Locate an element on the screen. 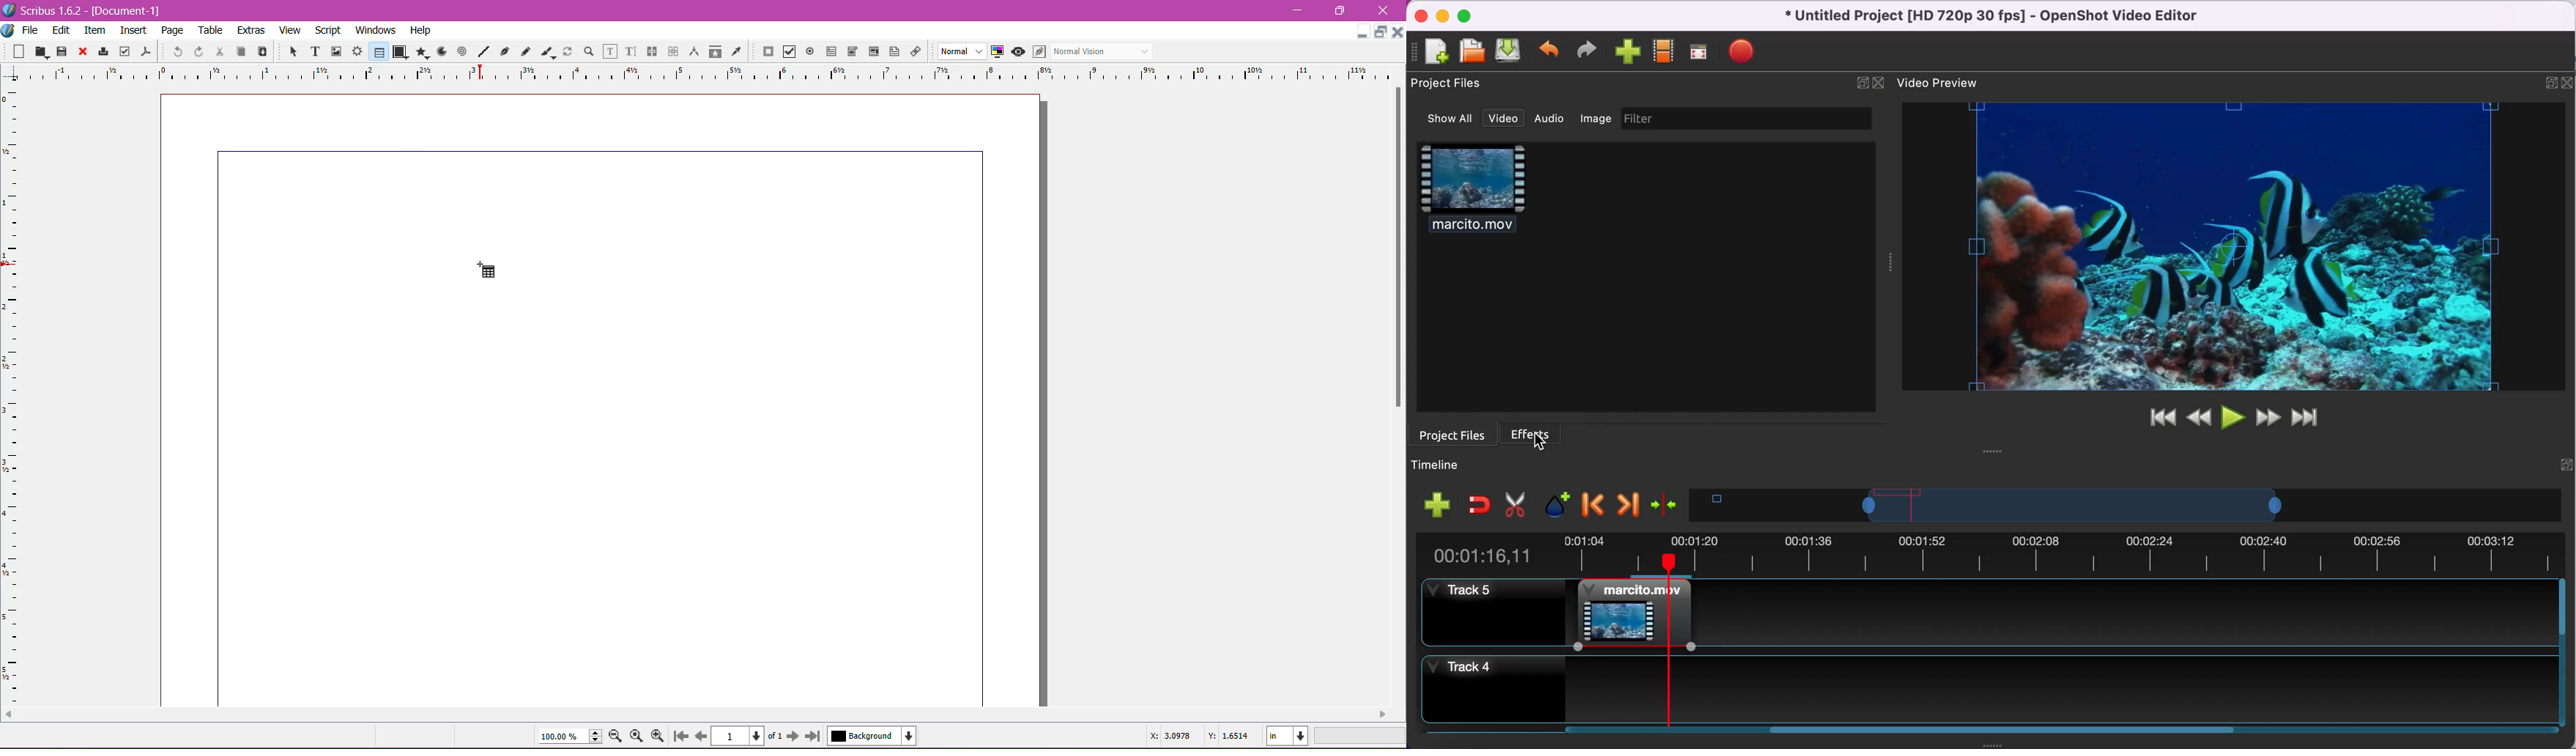  Redo is located at coordinates (196, 51).